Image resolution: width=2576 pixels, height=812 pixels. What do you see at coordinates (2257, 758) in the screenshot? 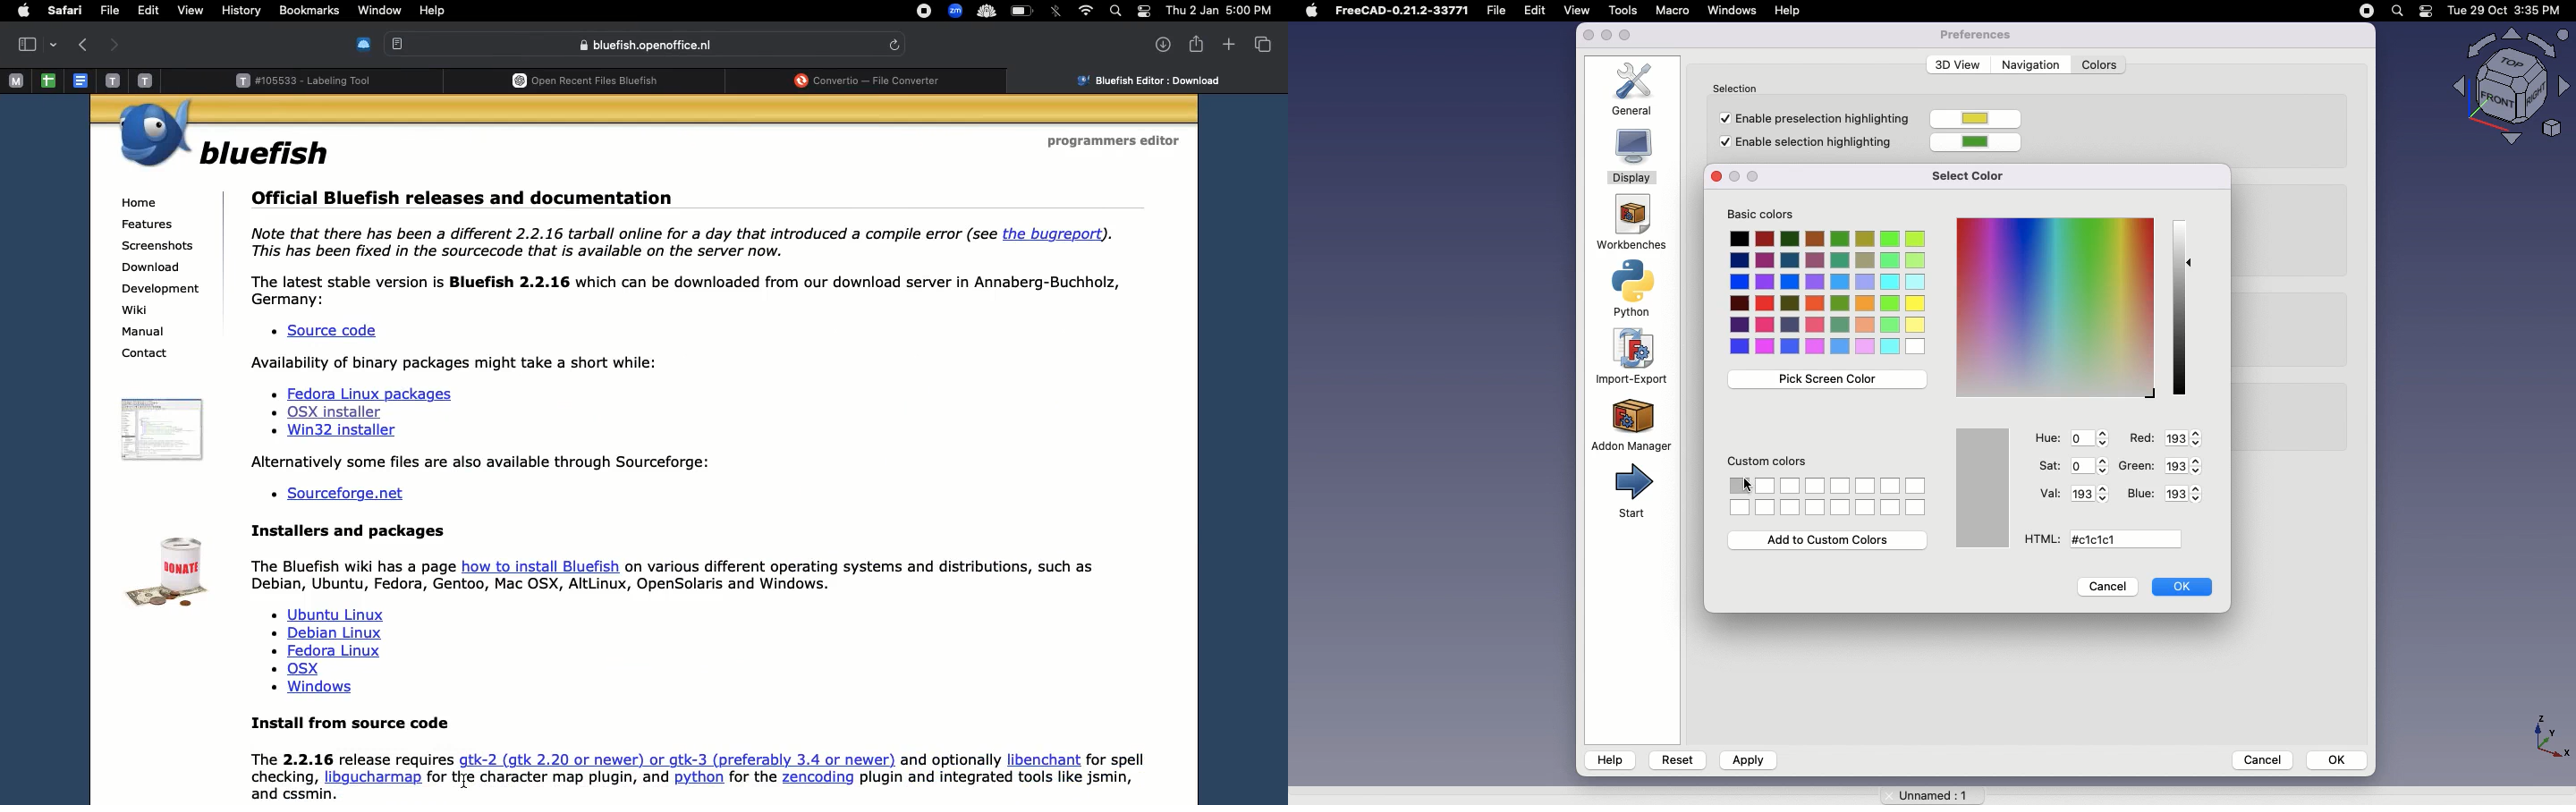
I see `Cancel` at bounding box center [2257, 758].